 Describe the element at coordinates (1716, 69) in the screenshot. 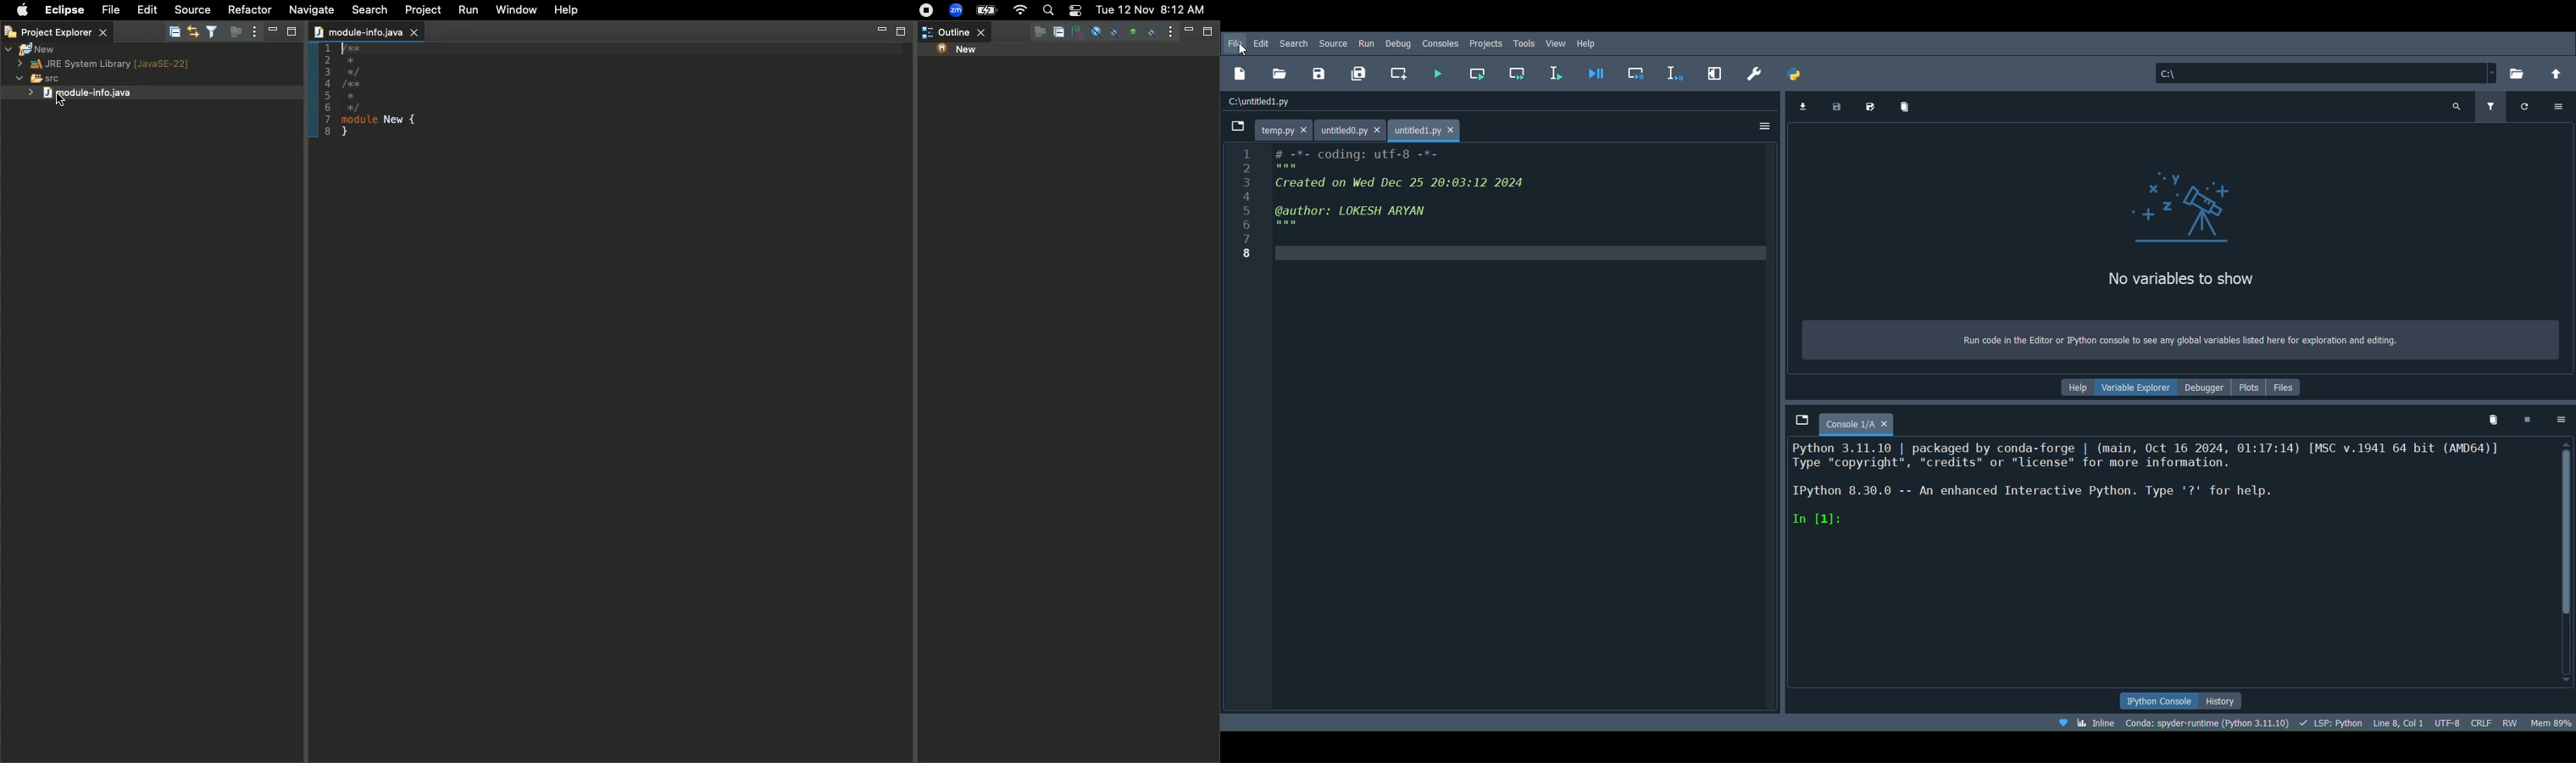

I see `Maximize current pane (Ctrl + Alt + Shift + M)` at that location.